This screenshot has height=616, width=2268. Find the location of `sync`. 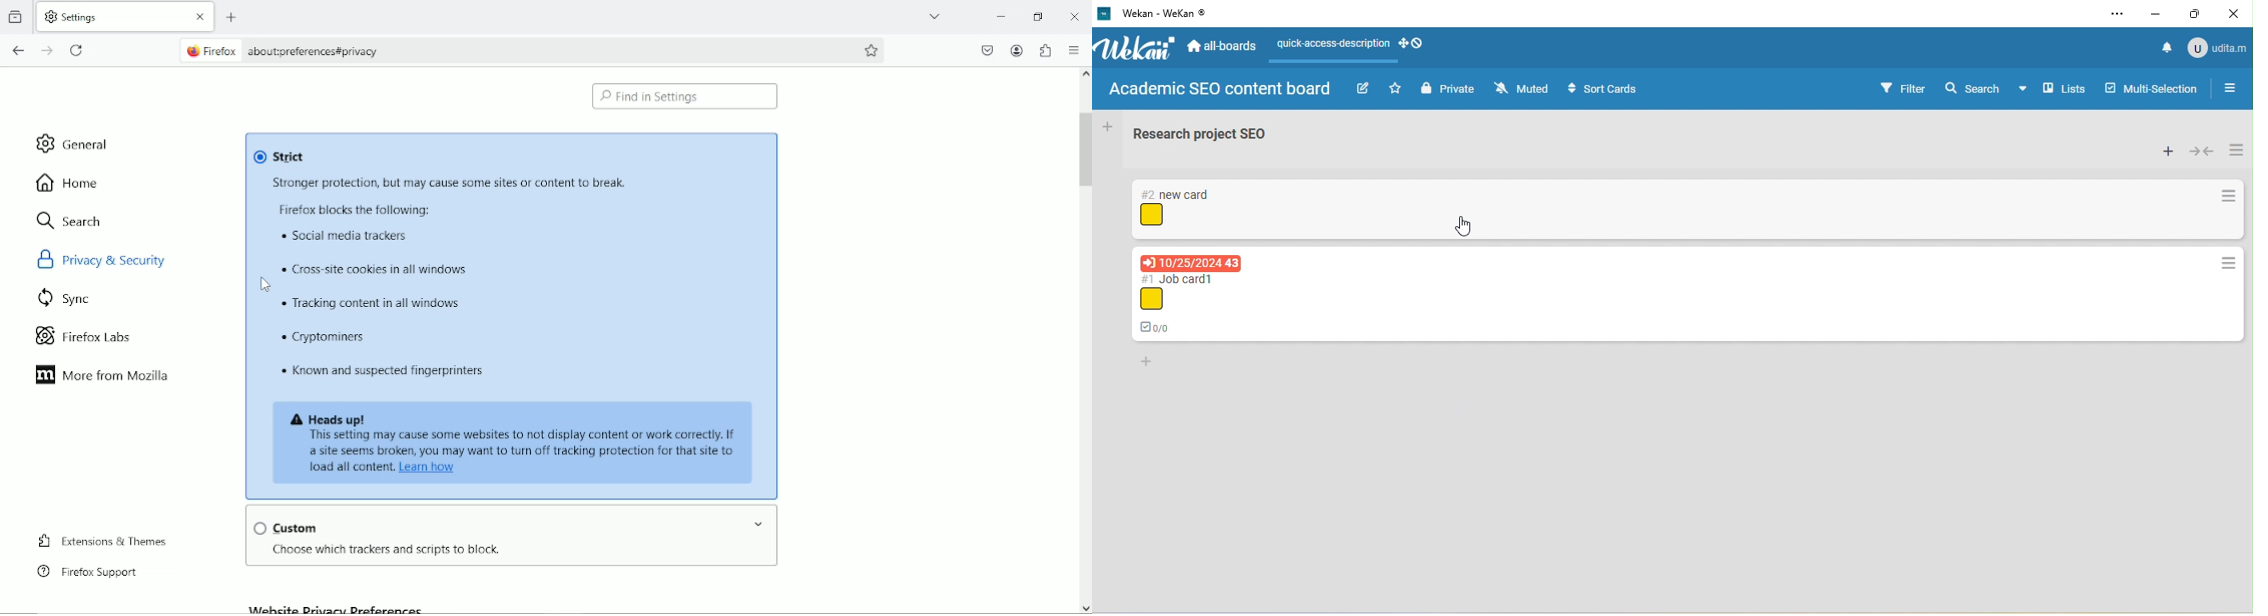

sync is located at coordinates (66, 300).